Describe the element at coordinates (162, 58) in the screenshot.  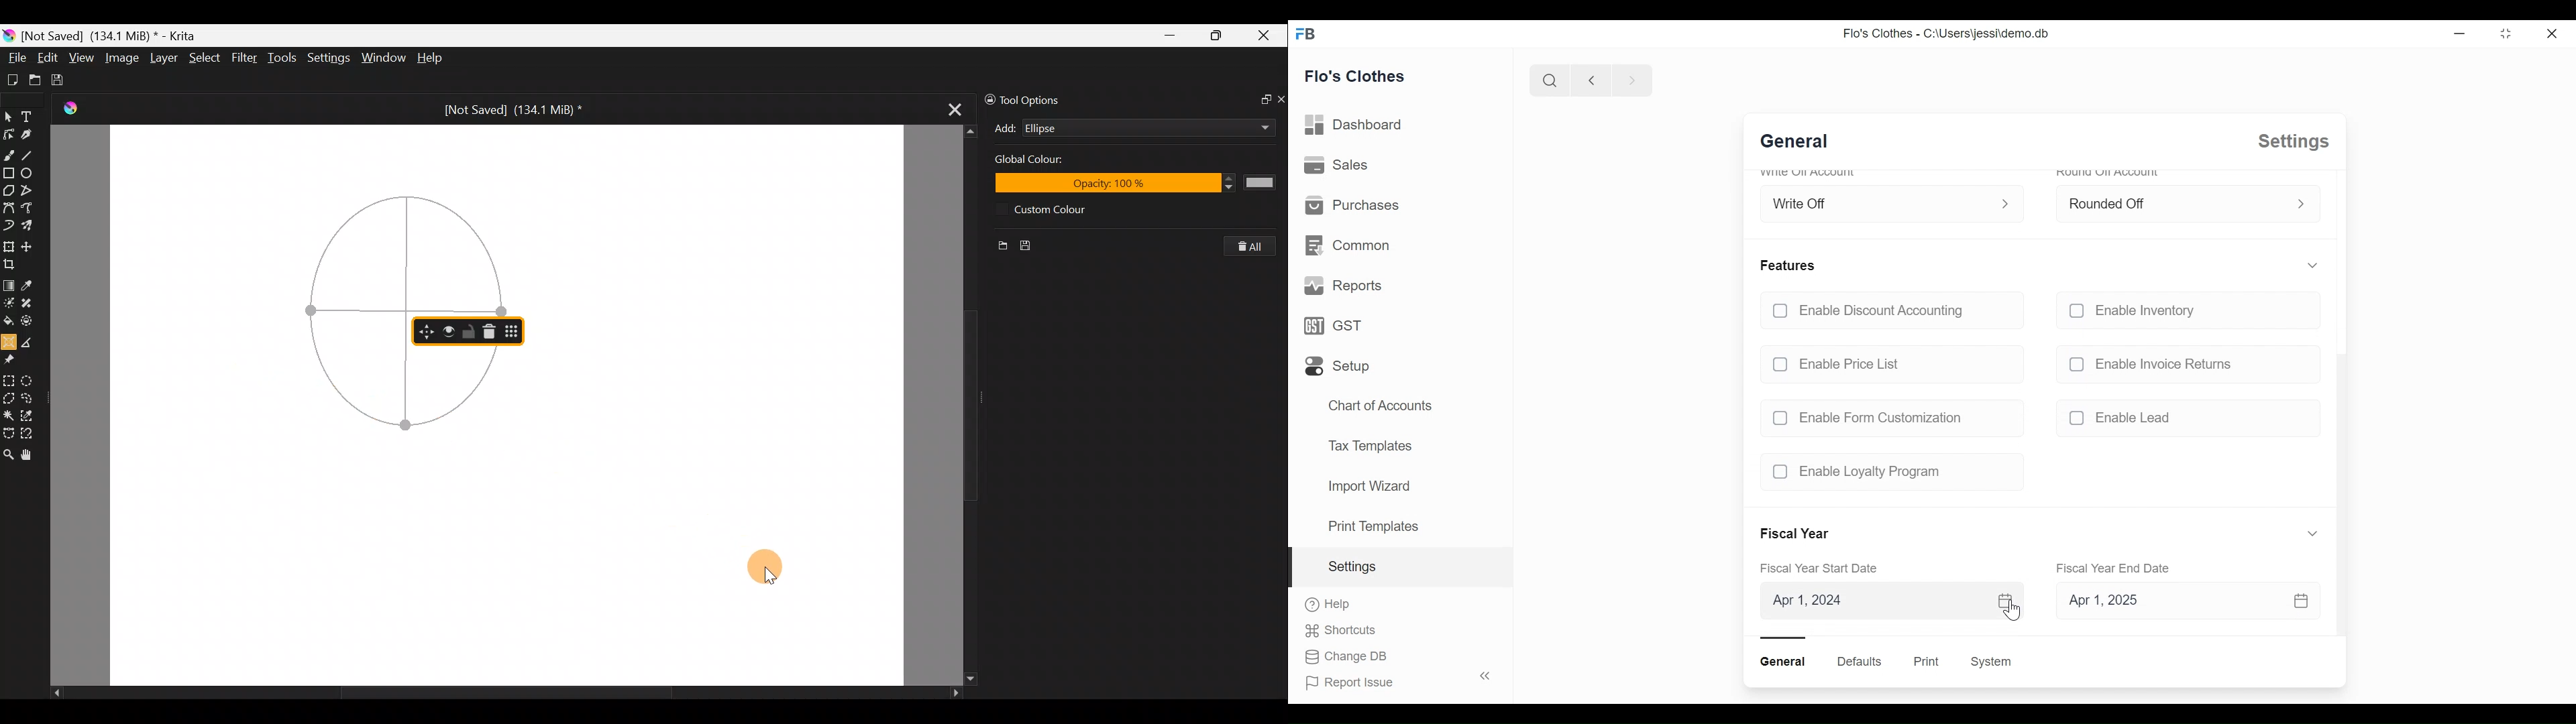
I see `Layer` at that location.